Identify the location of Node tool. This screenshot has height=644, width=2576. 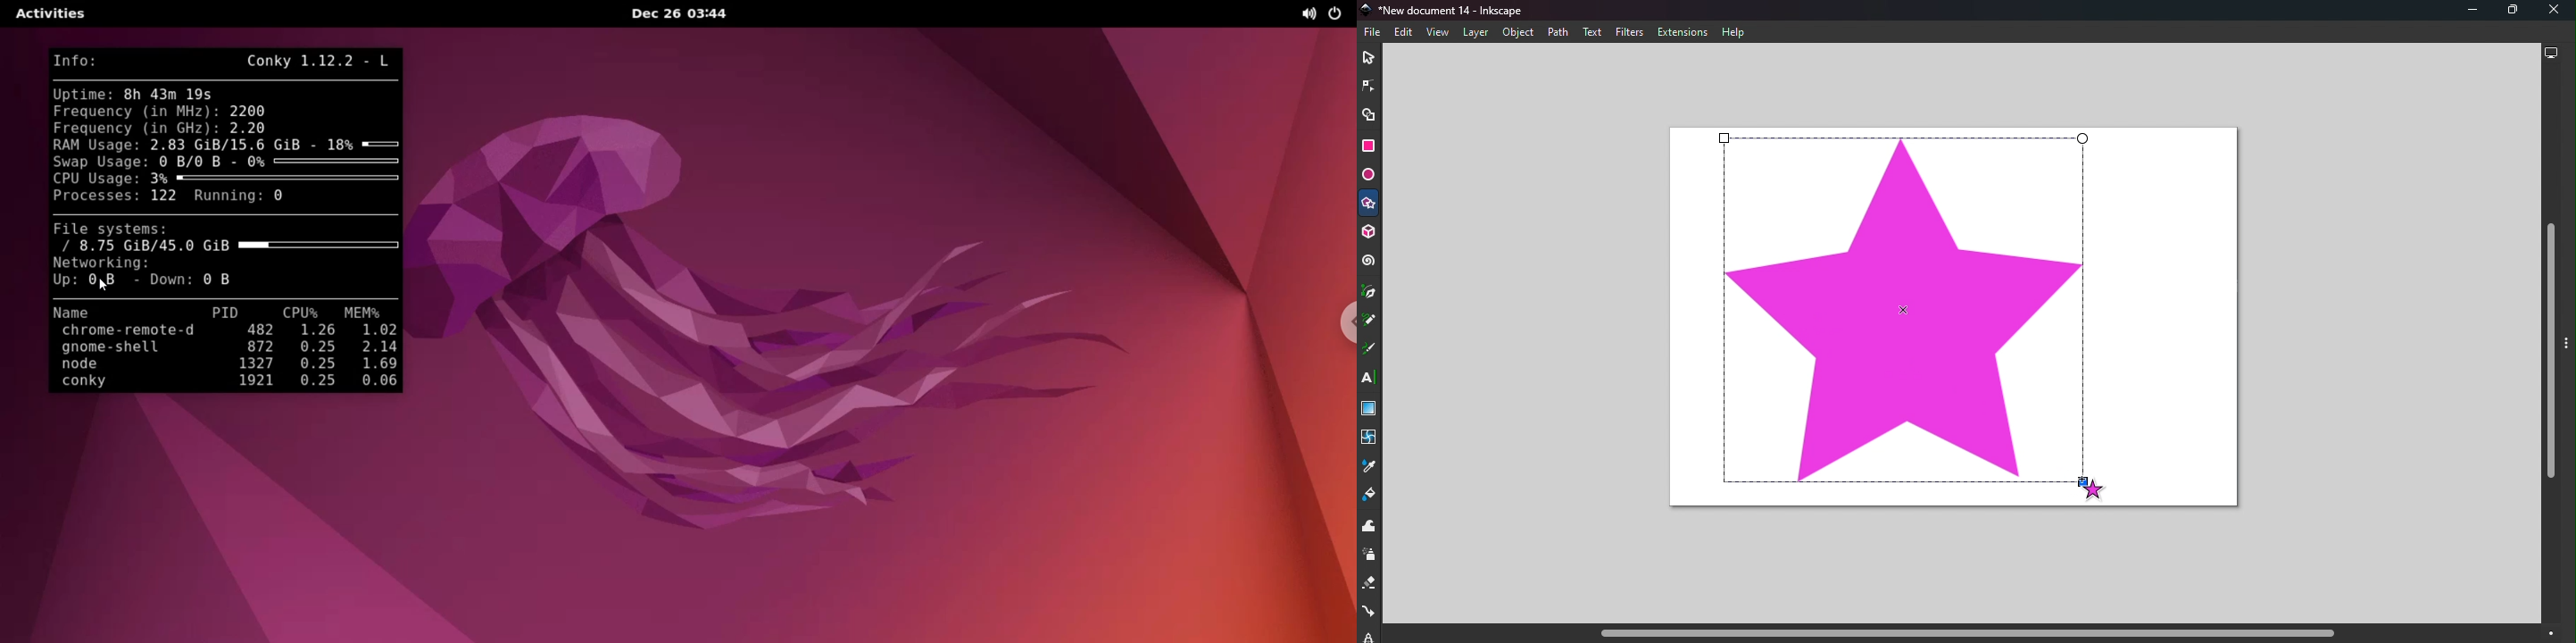
(1367, 86).